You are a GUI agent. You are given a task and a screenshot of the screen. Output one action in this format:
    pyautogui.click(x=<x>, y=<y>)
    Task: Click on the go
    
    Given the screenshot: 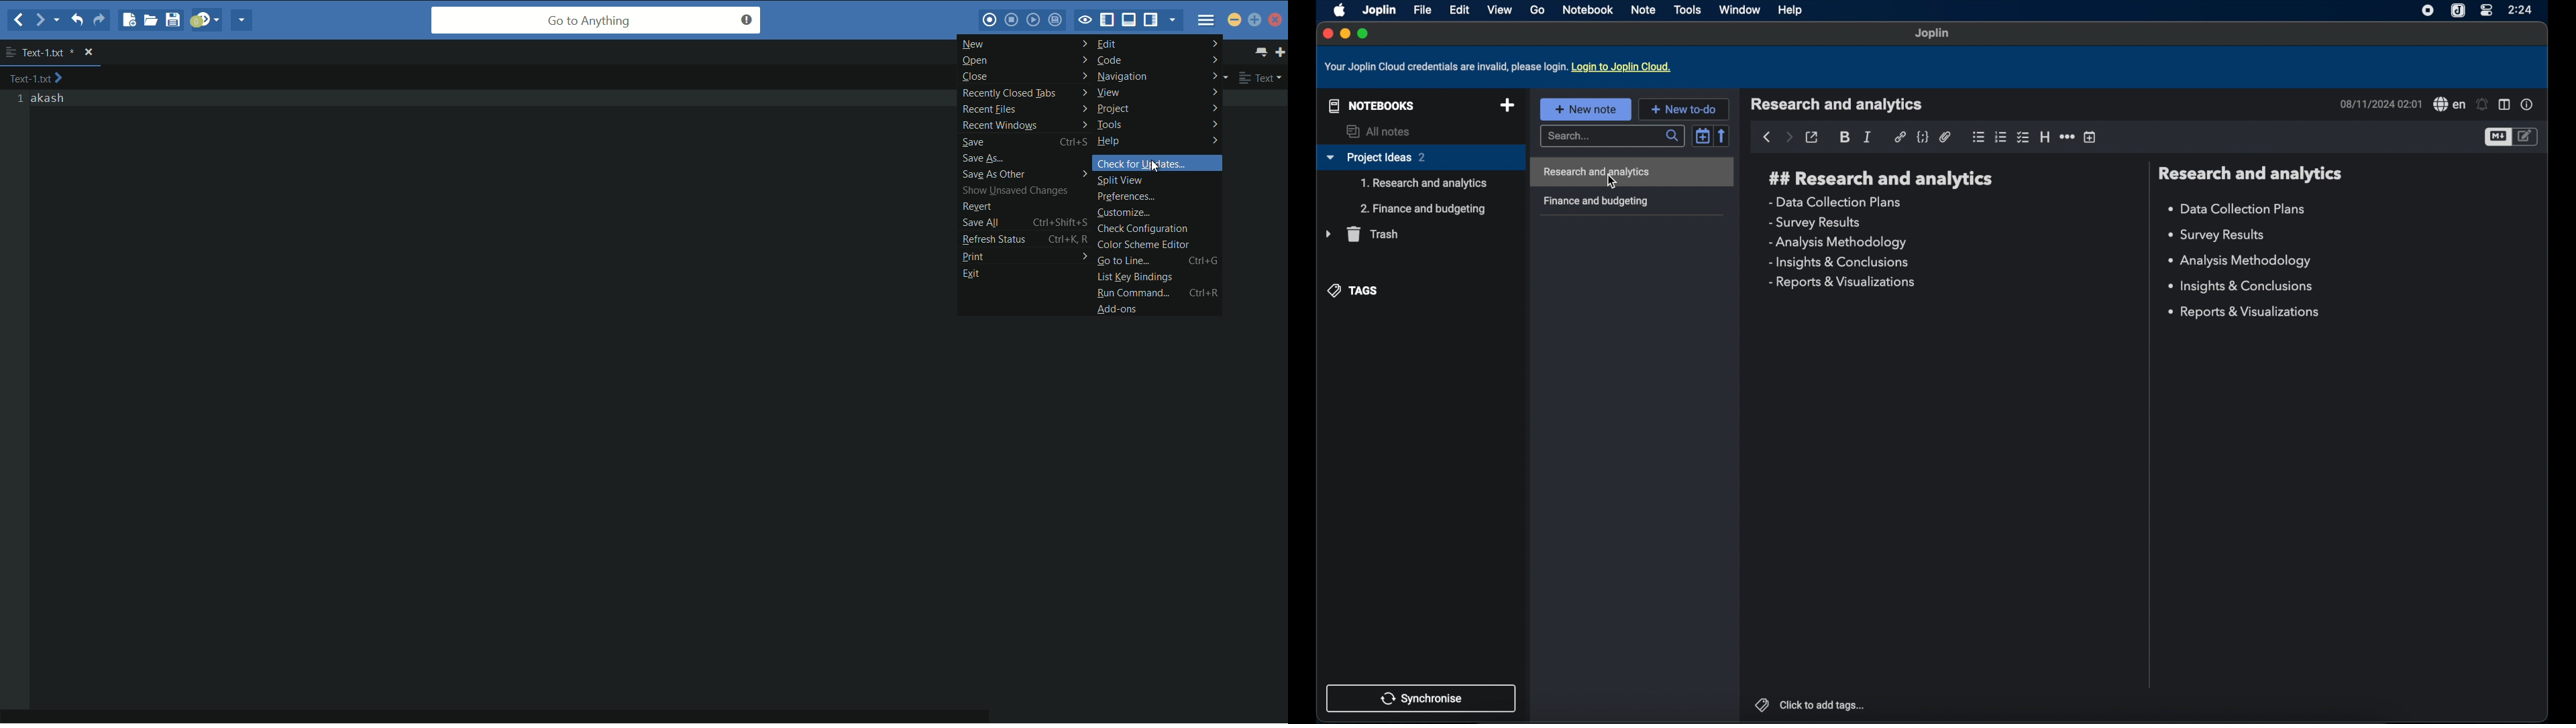 What is the action you would take?
    pyautogui.click(x=1537, y=10)
    